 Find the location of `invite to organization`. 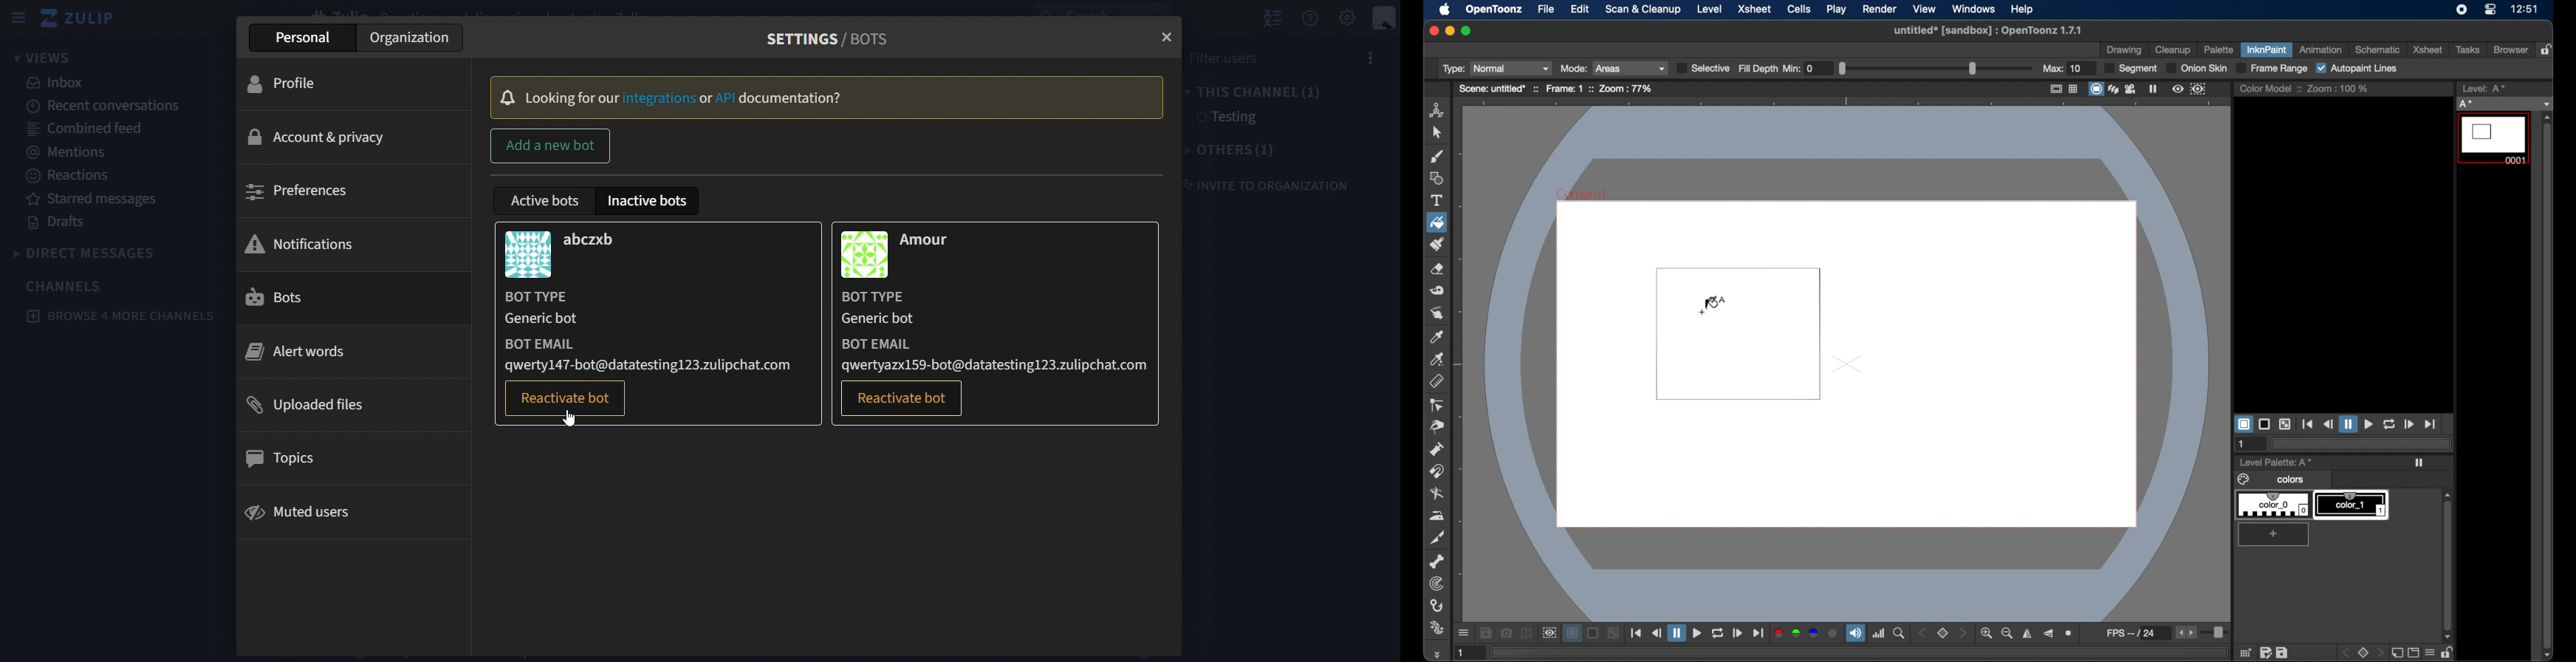

invite to organization is located at coordinates (1264, 185).